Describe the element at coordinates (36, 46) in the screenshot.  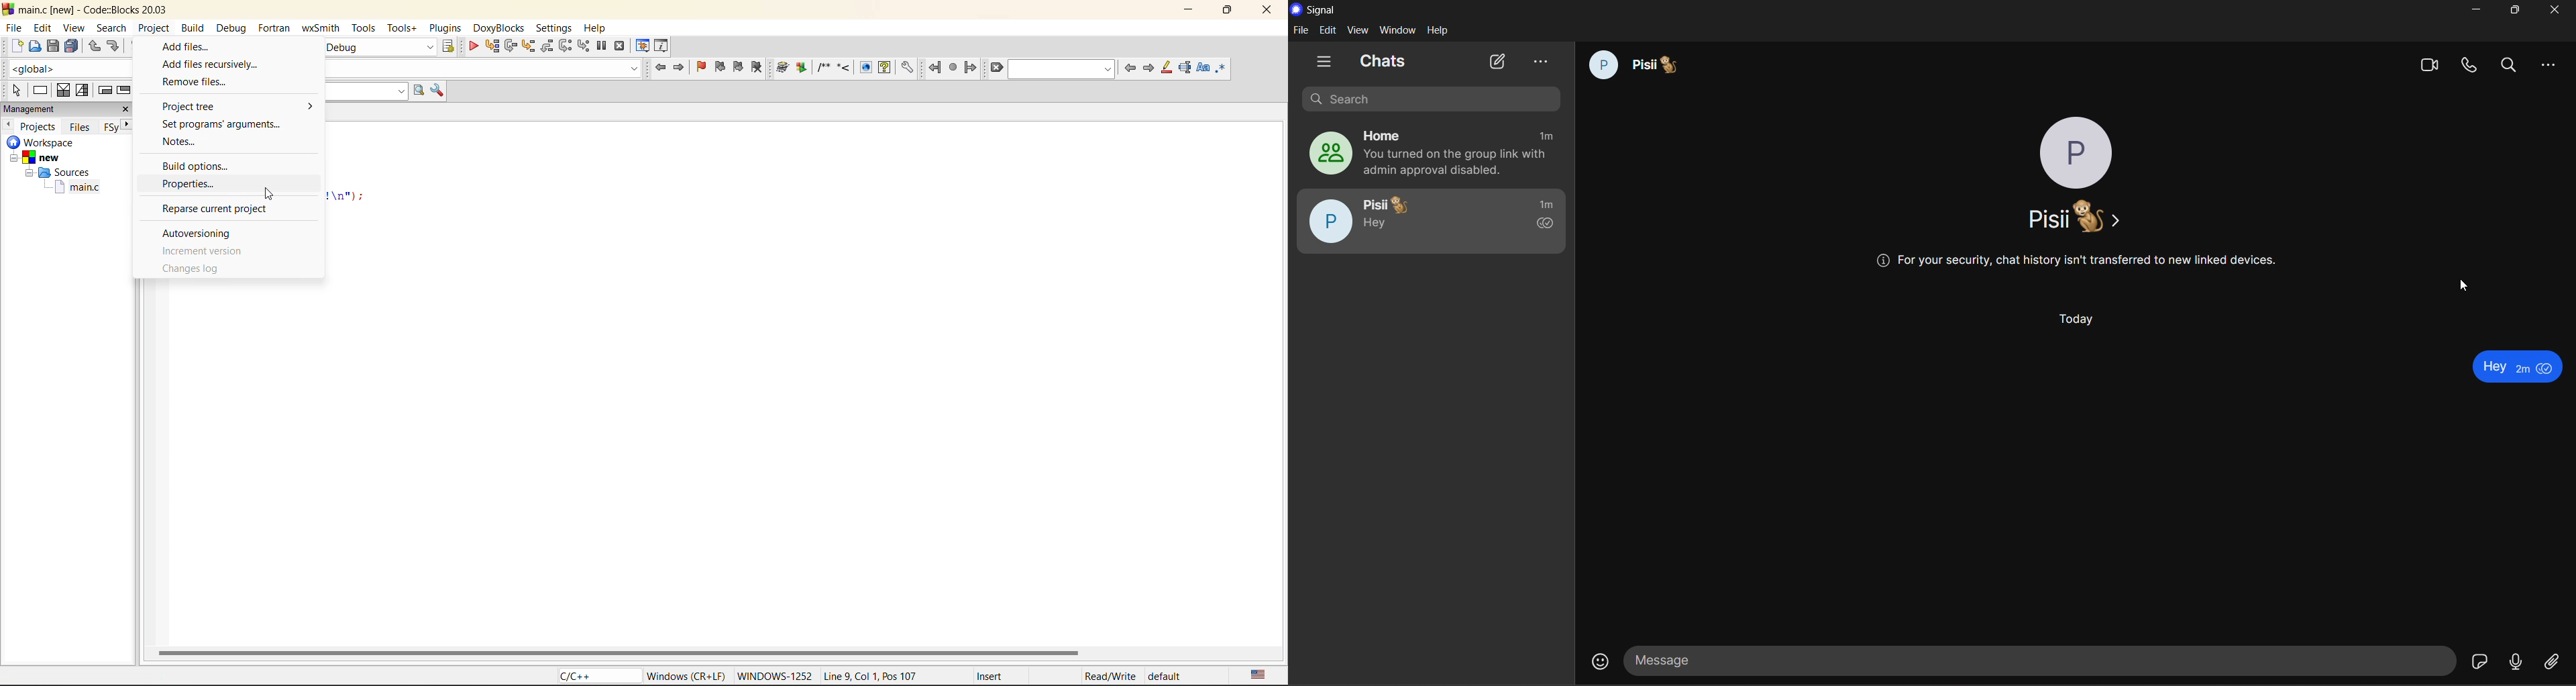
I see `open` at that location.